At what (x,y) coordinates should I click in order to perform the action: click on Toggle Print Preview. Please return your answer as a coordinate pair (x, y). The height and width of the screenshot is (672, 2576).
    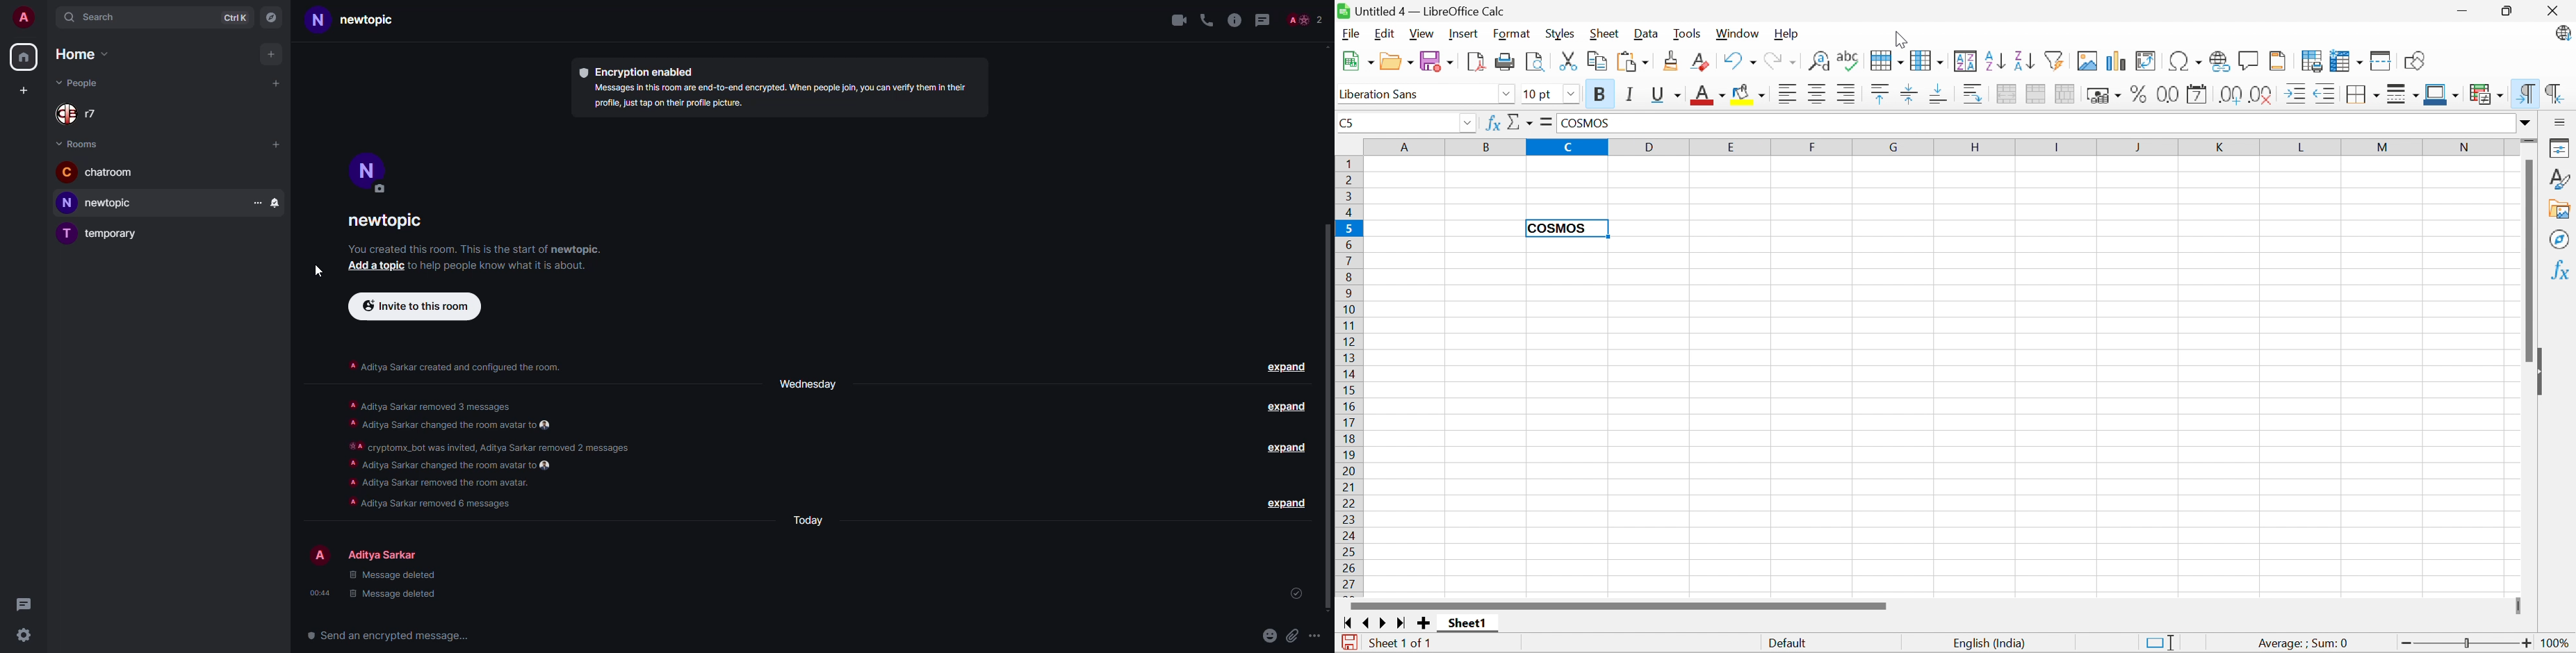
    Looking at the image, I should click on (1536, 61).